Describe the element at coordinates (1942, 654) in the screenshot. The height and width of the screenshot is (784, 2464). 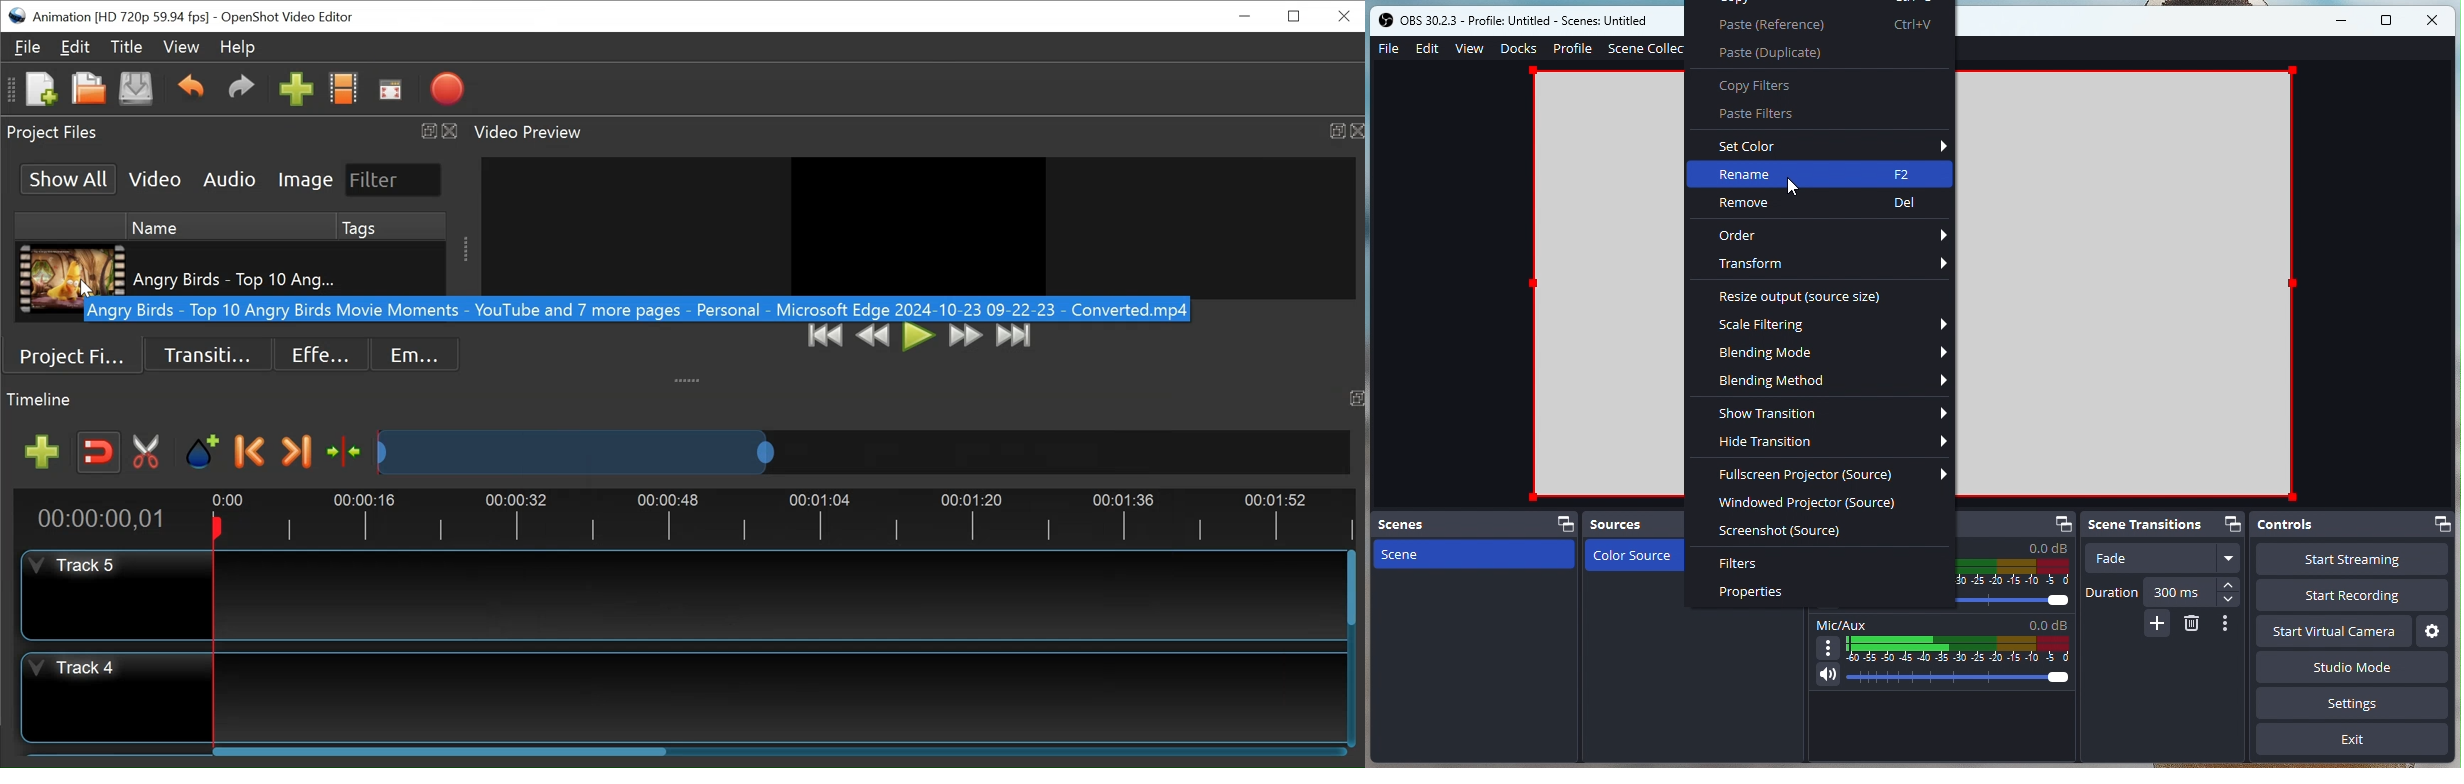
I see `Mic/Aux` at that location.